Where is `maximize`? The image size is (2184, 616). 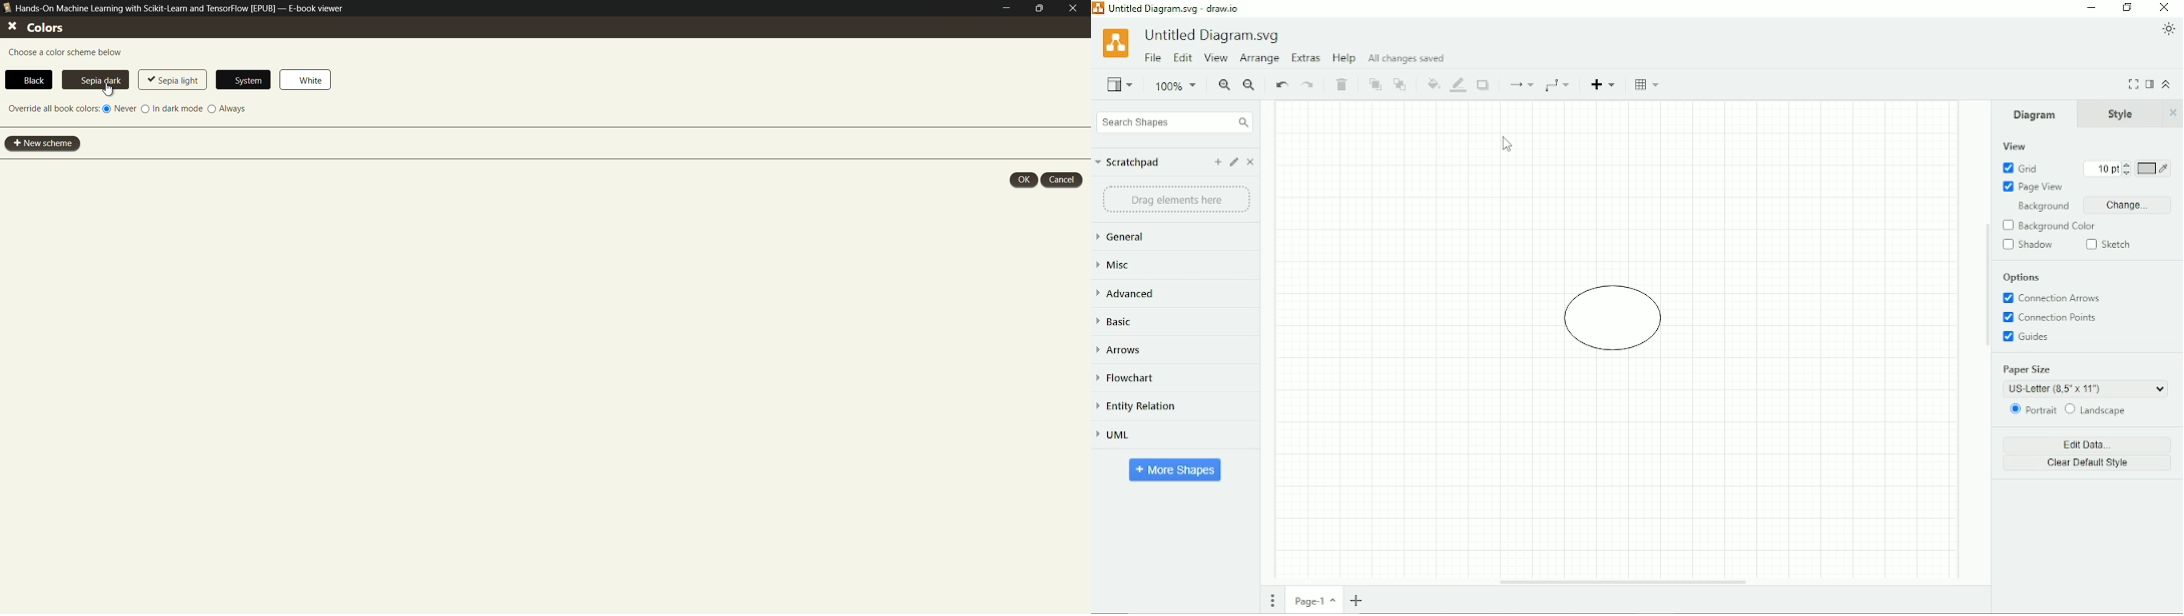 maximize is located at coordinates (1043, 9).